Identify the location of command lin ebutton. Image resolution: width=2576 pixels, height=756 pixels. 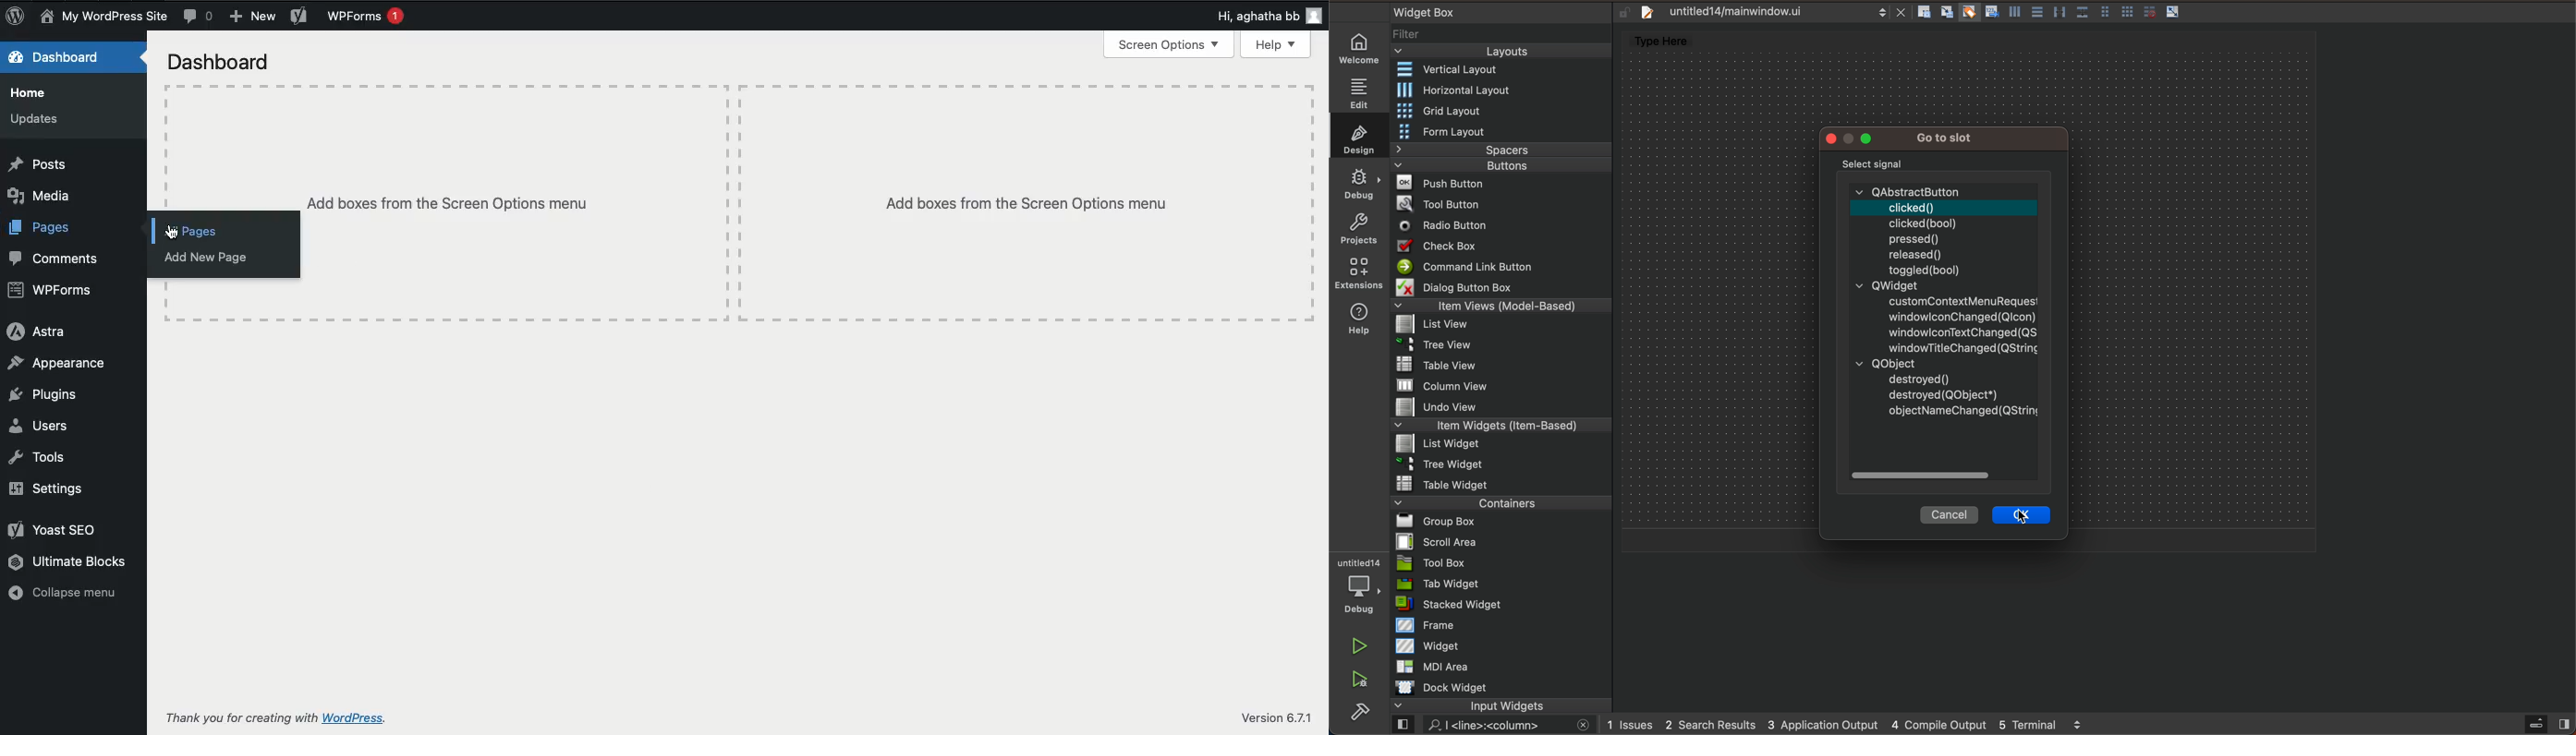
(1504, 268).